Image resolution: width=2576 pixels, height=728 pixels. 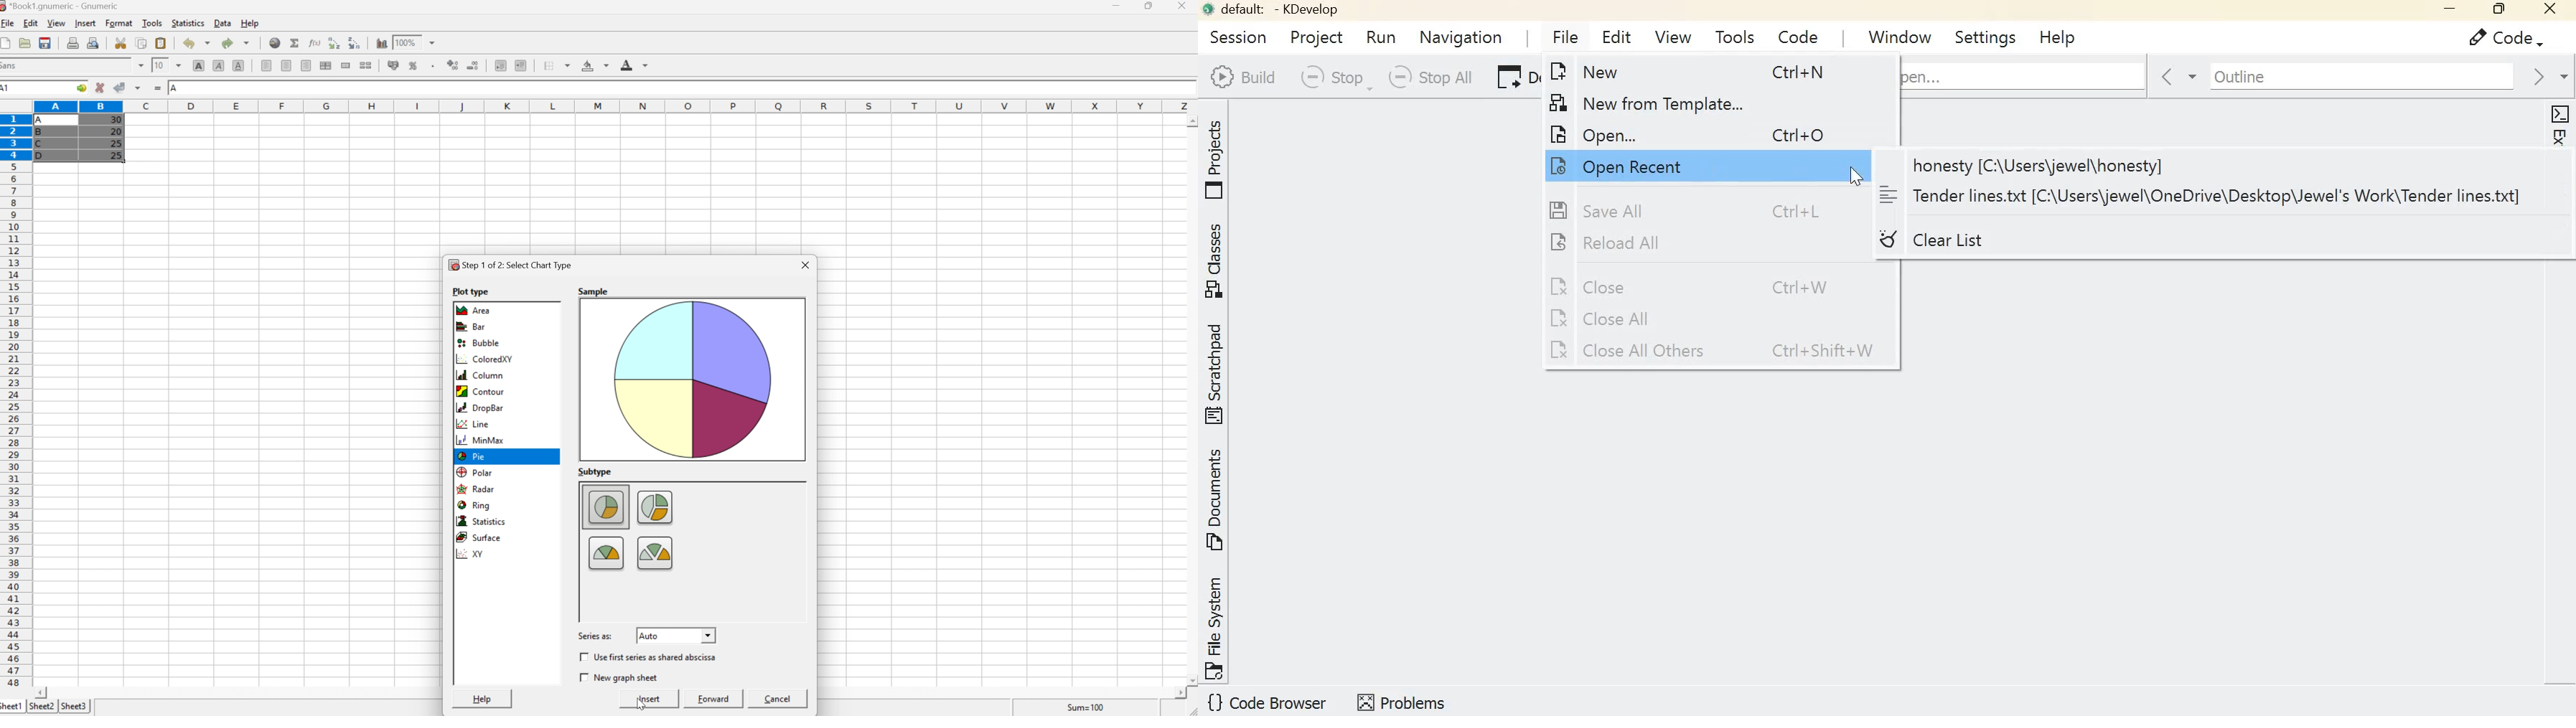 What do you see at coordinates (57, 23) in the screenshot?
I see `View` at bounding box center [57, 23].